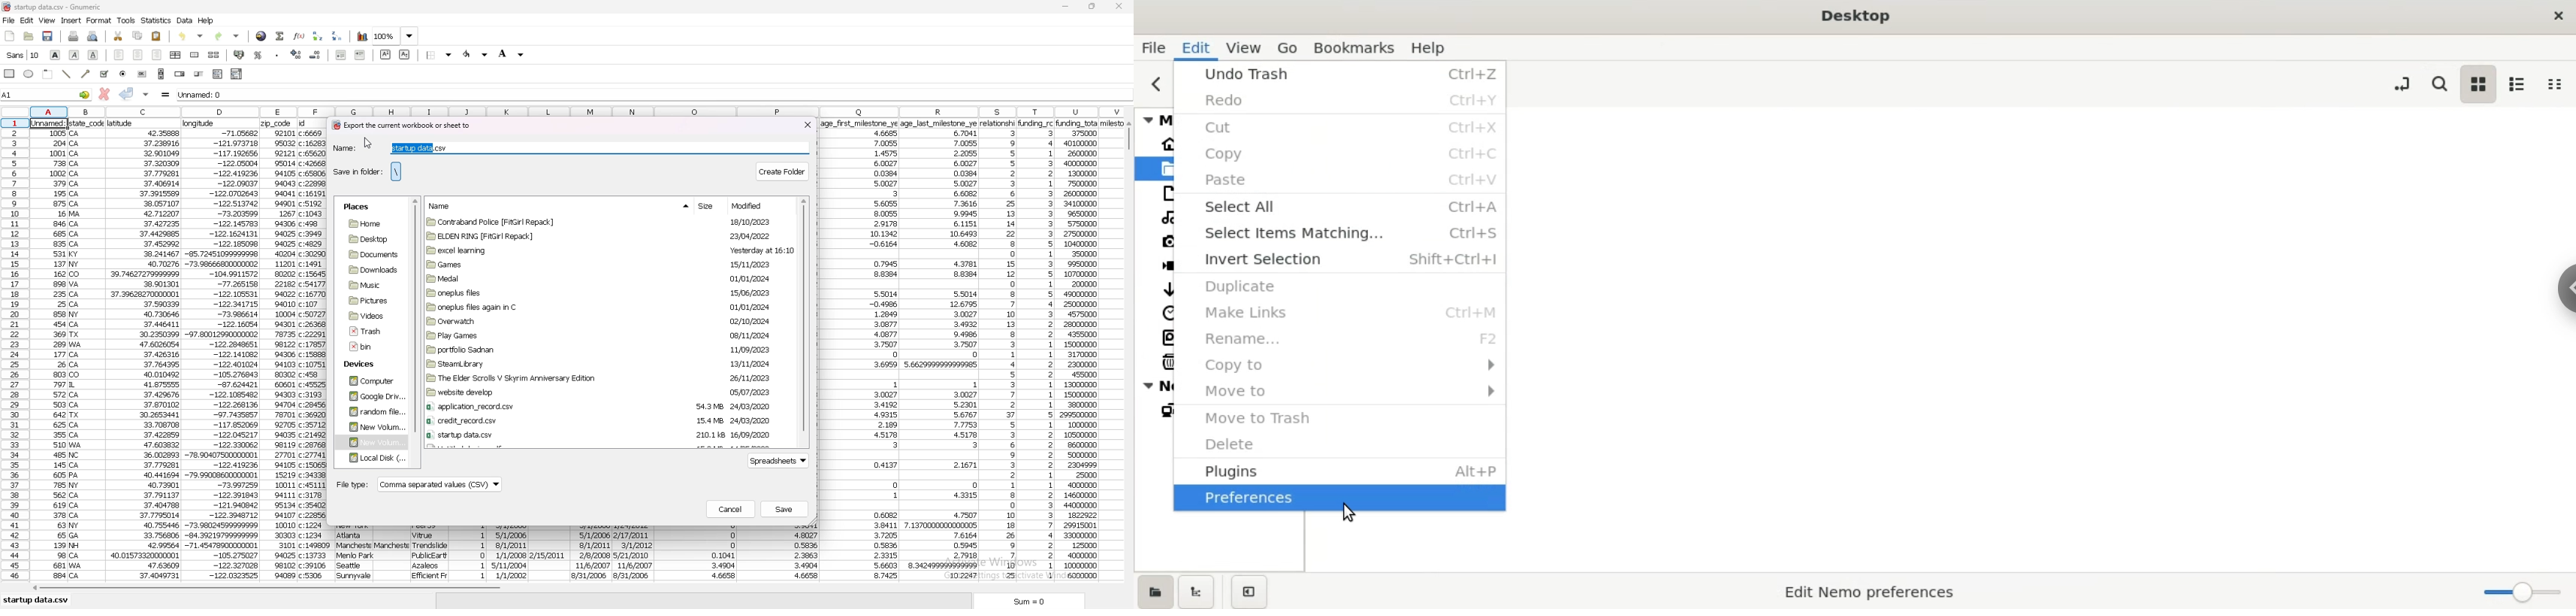 The height and width of the screenshot is (616, 2576). What do you see at coordinates (405, 54) in the screenshot?
I see `subscript` at bounding box center [405, 54].